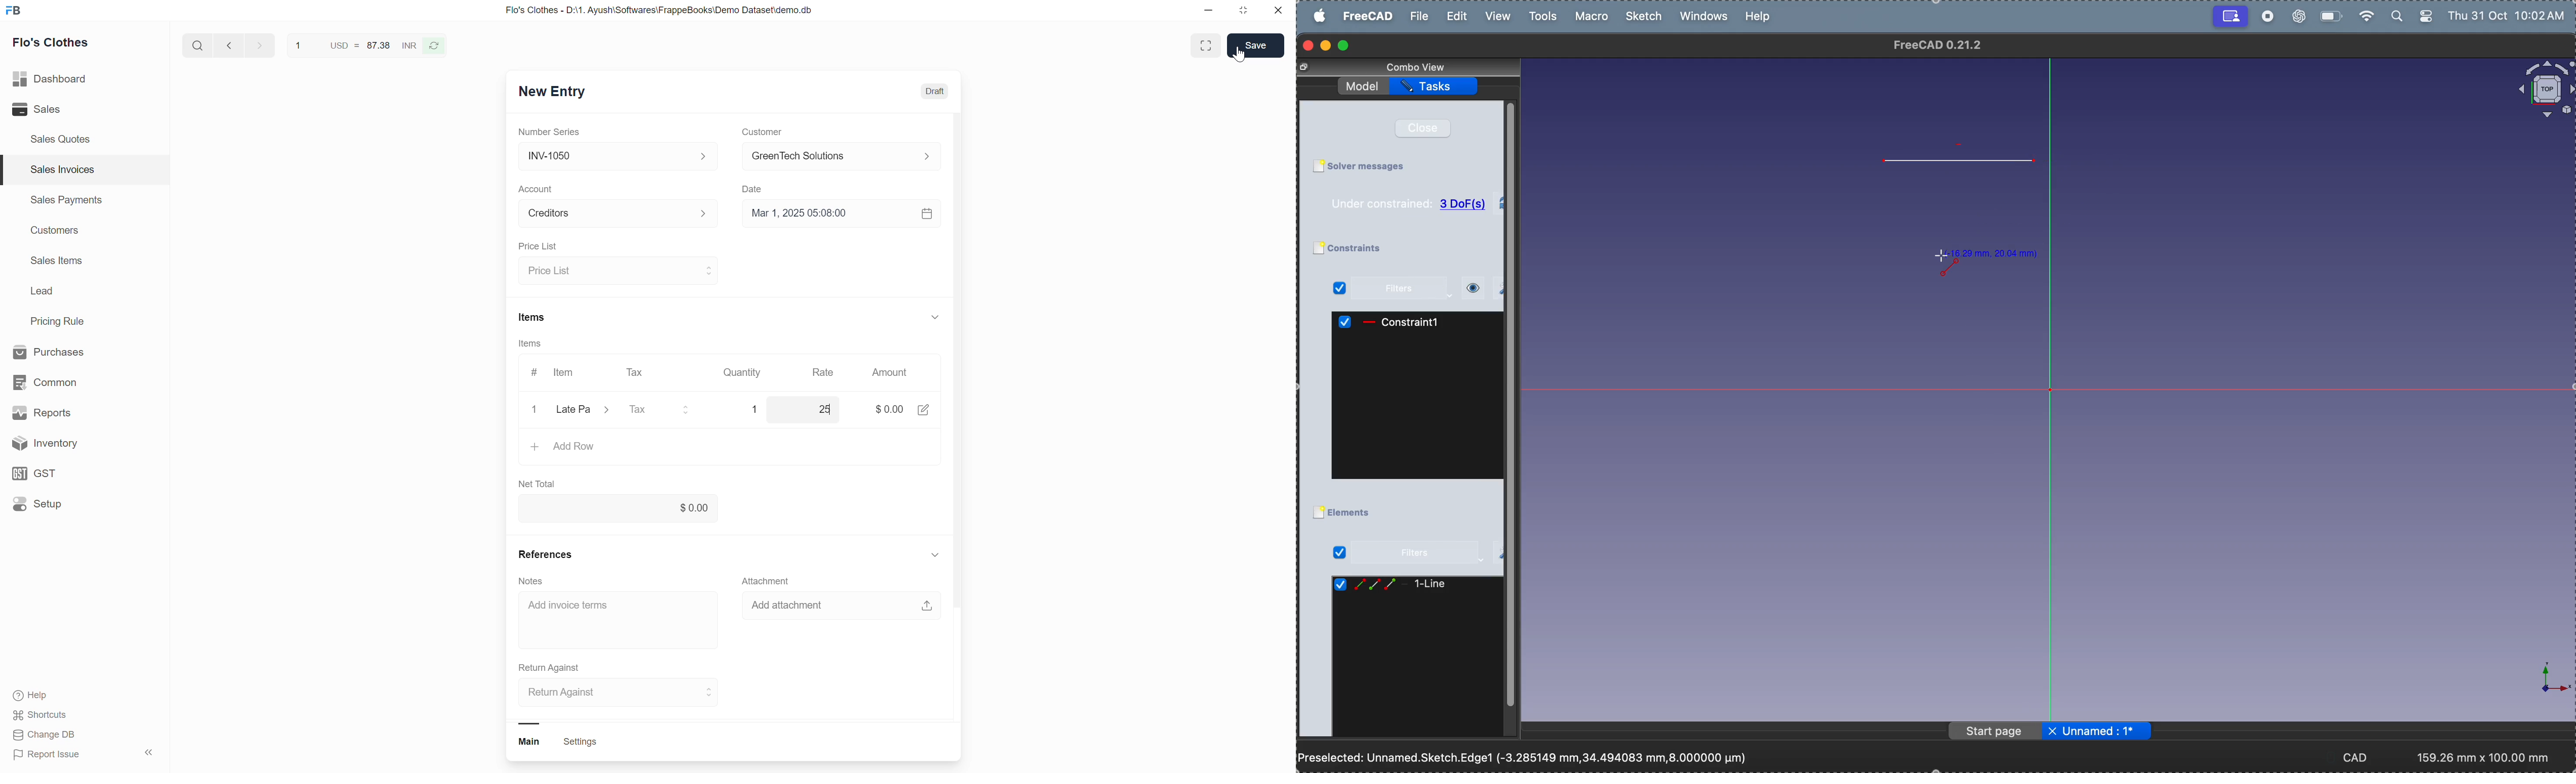 Image resolution: width=2576 pixels, height=784 pixels. I want to click on show or hide references , so click(936, 557).